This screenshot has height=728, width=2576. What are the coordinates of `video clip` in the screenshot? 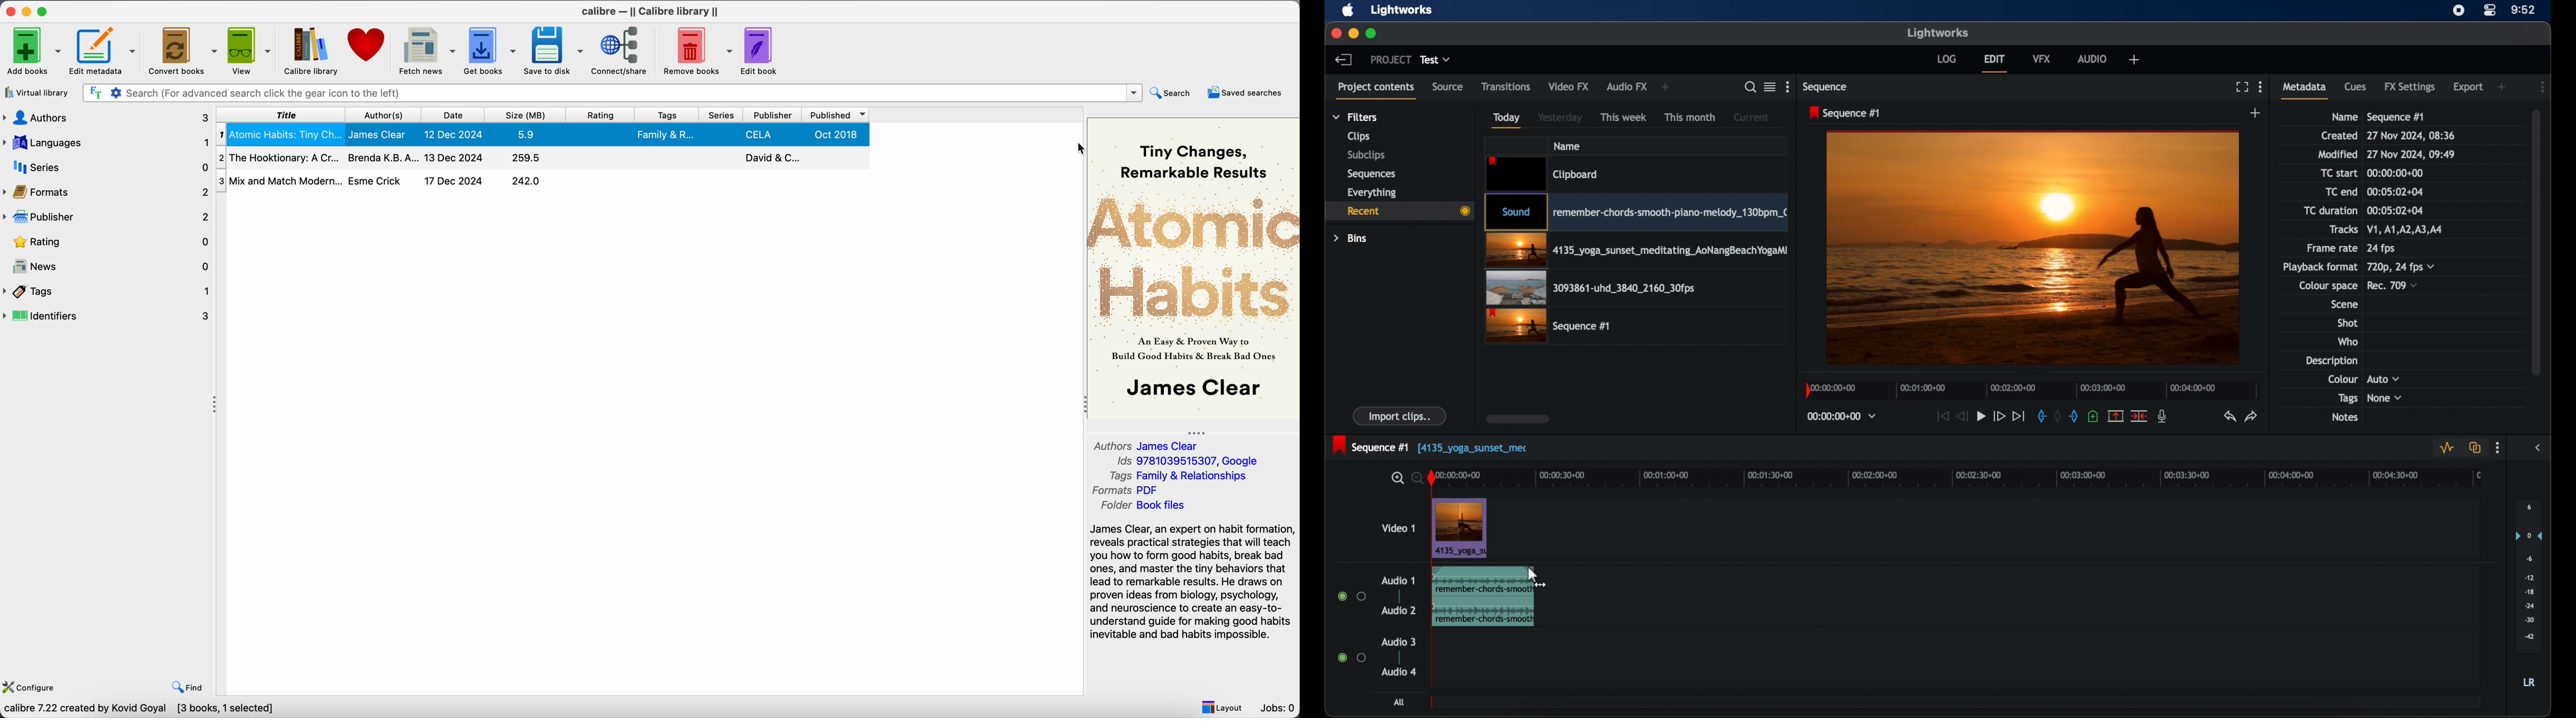 It's located at (1636, 251).